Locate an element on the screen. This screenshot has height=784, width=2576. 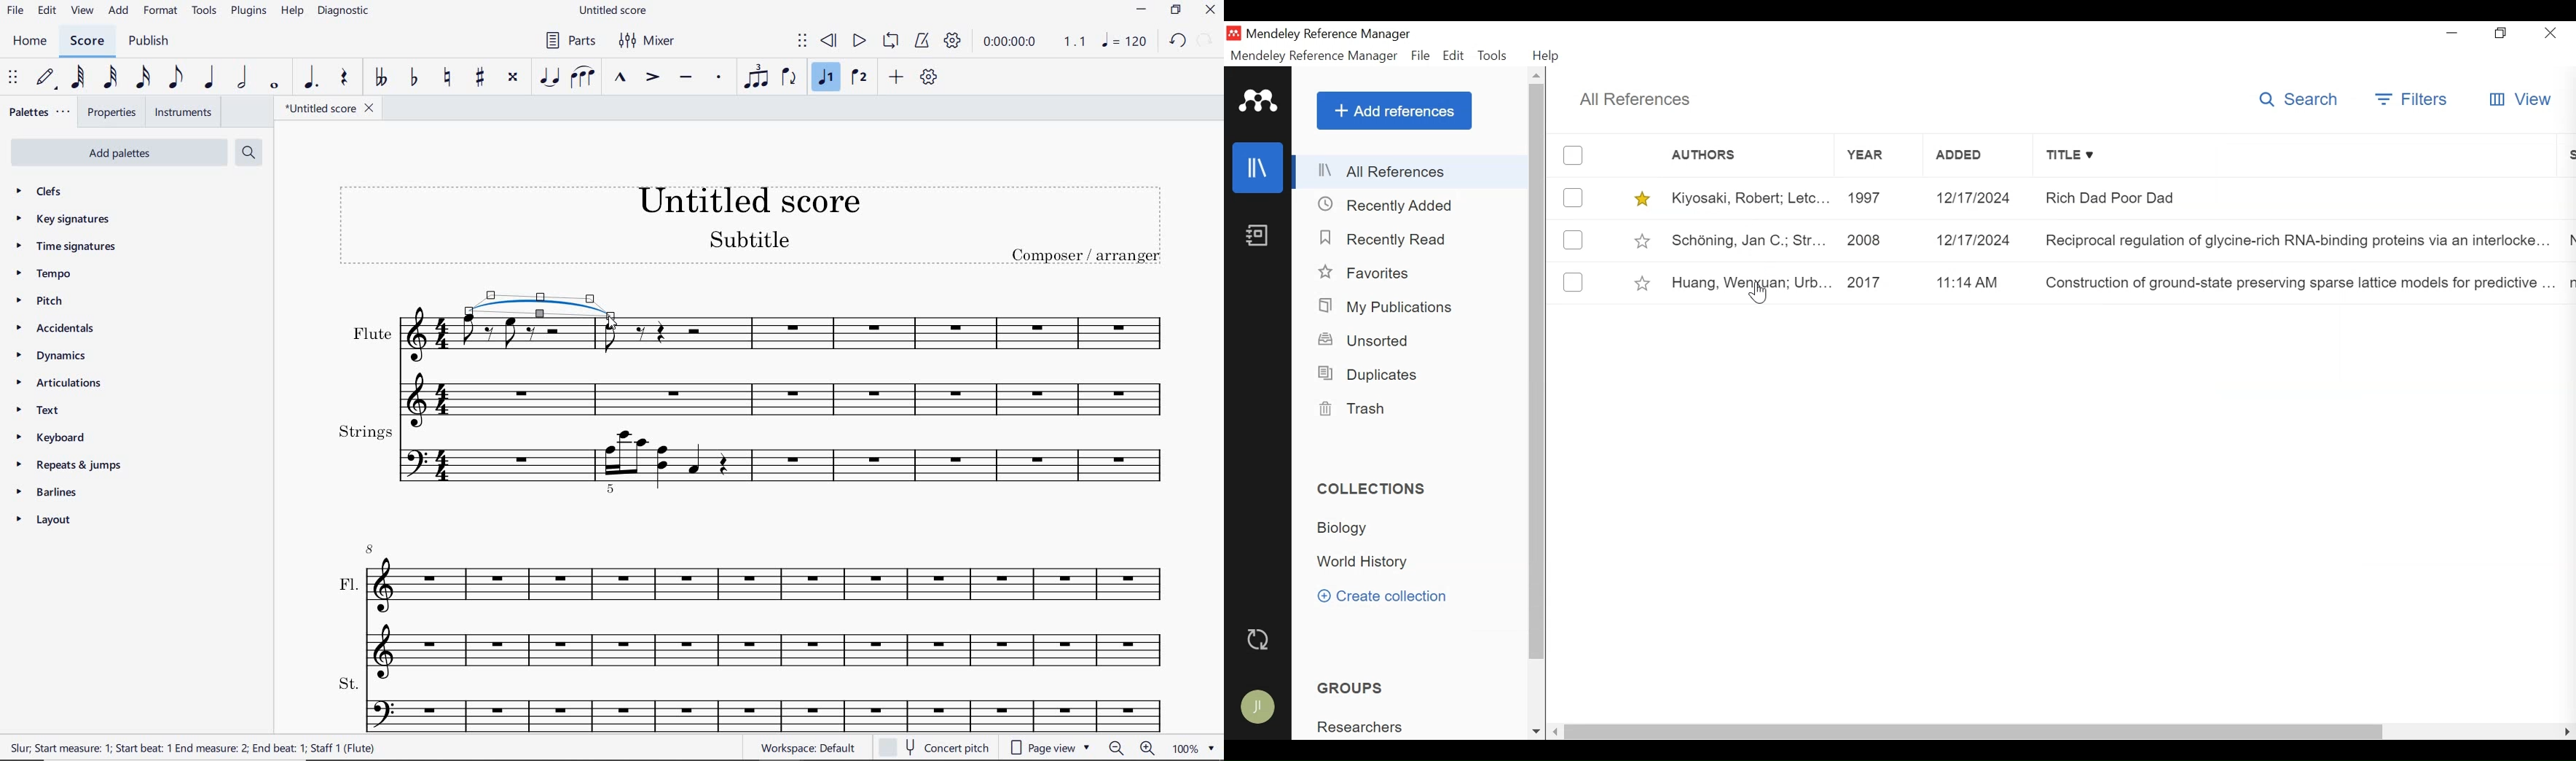
PLAY is located at coordinates (859, 39).